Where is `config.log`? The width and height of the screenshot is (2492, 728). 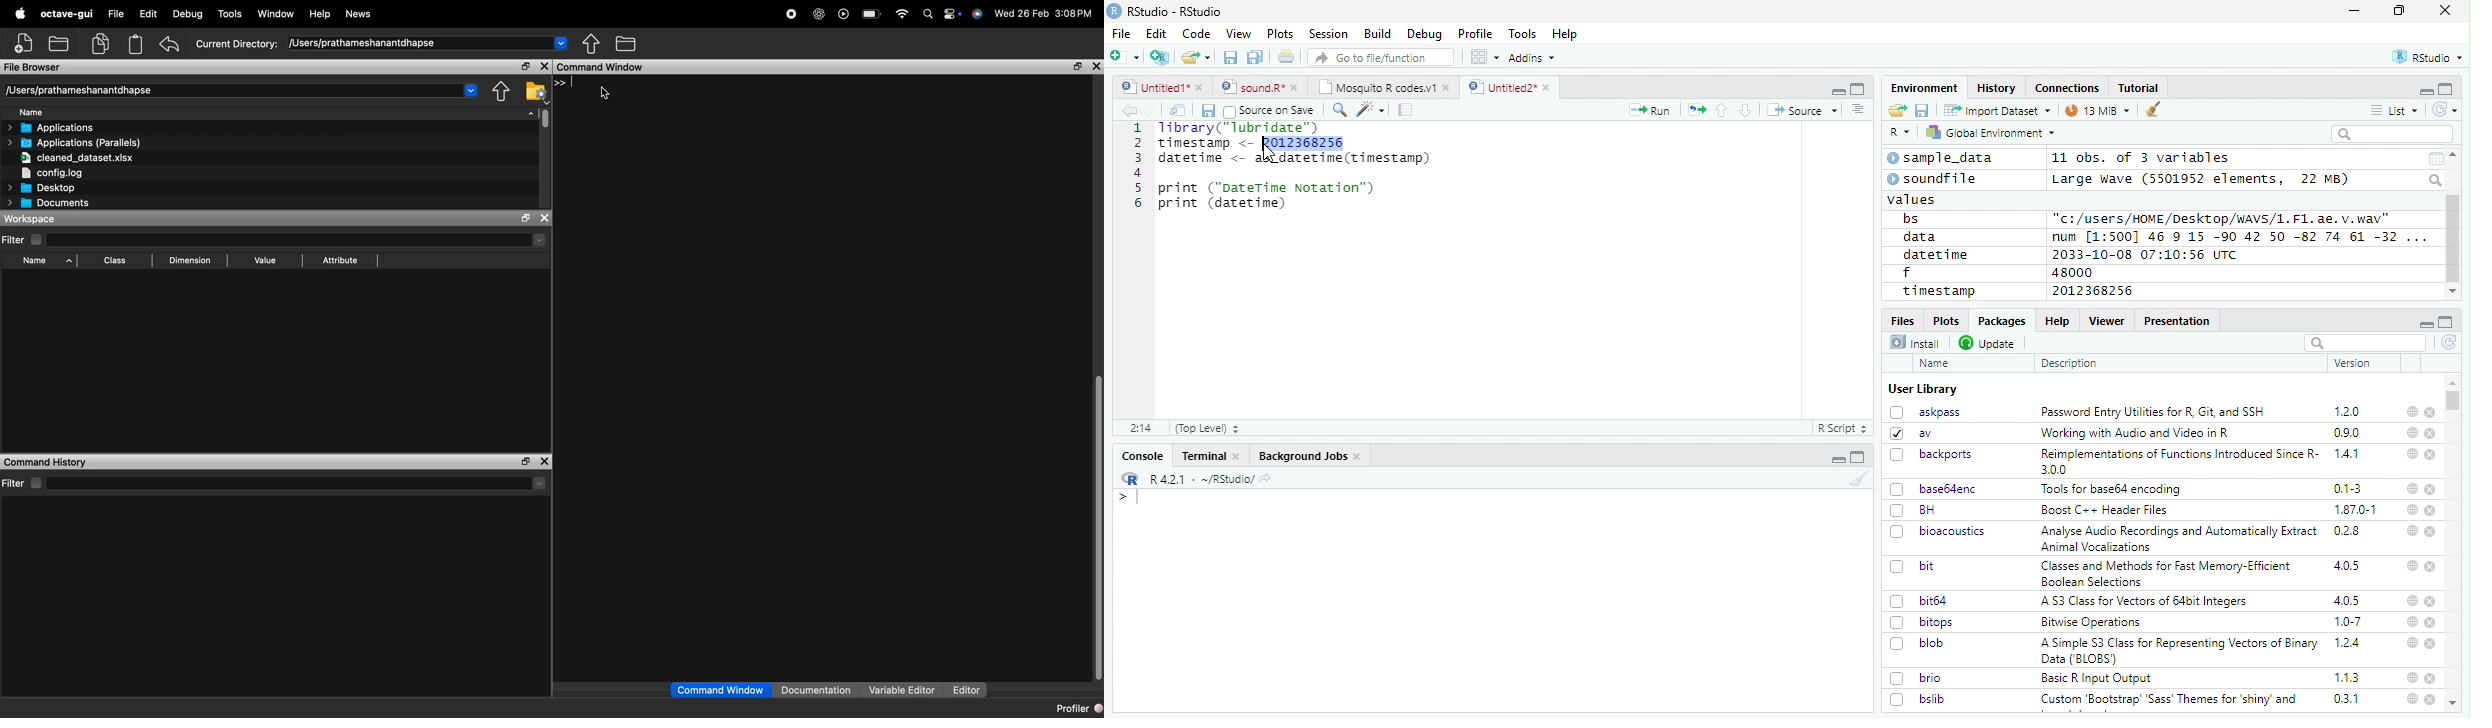 config.log is located at coordinates (50, 174).